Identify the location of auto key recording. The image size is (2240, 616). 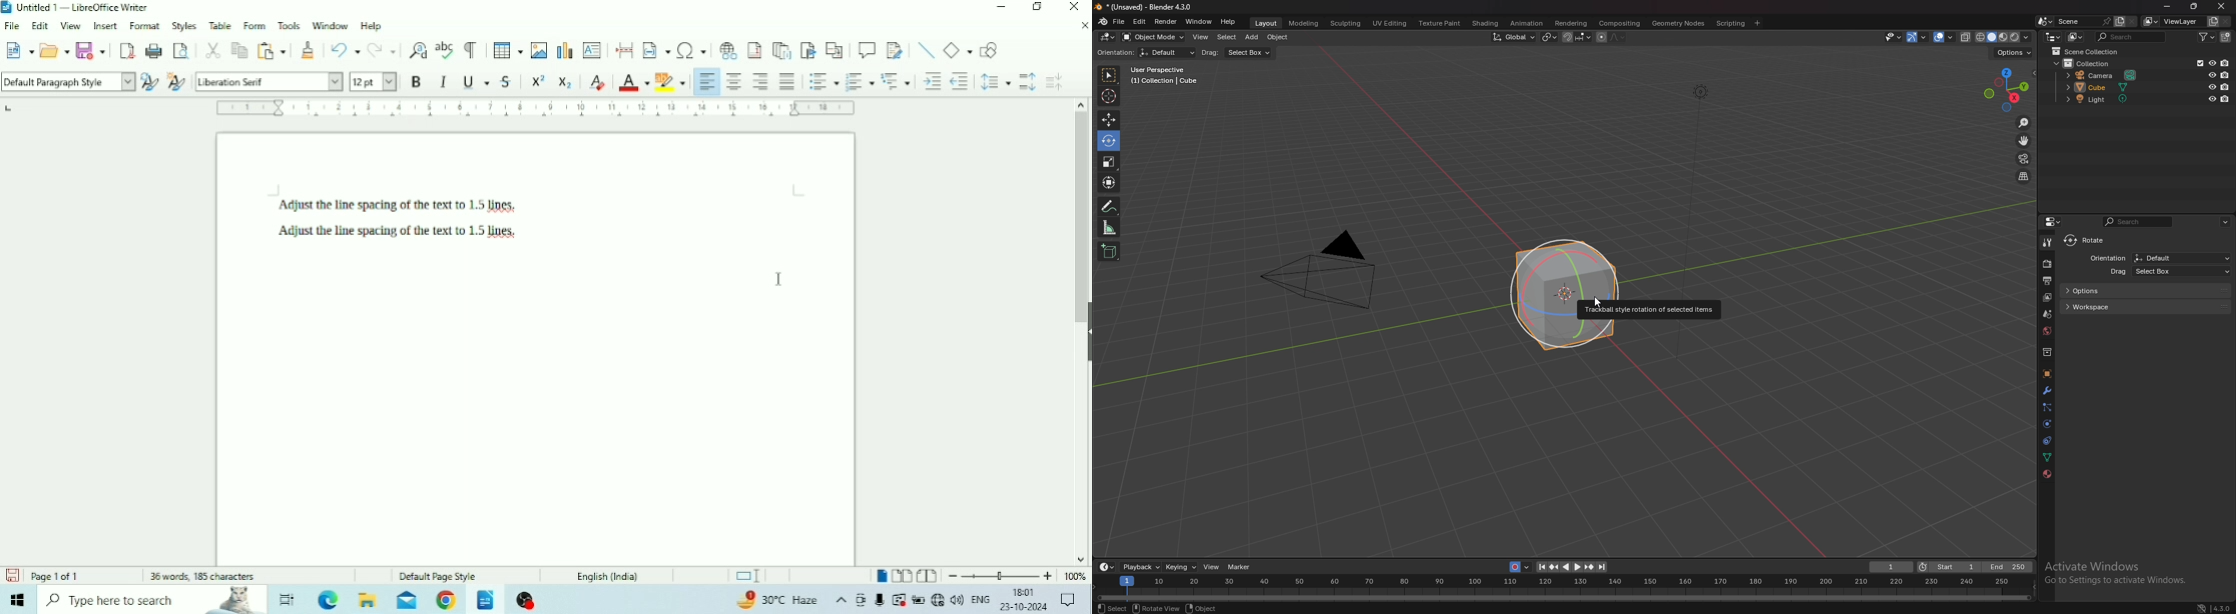
(1521, 567).